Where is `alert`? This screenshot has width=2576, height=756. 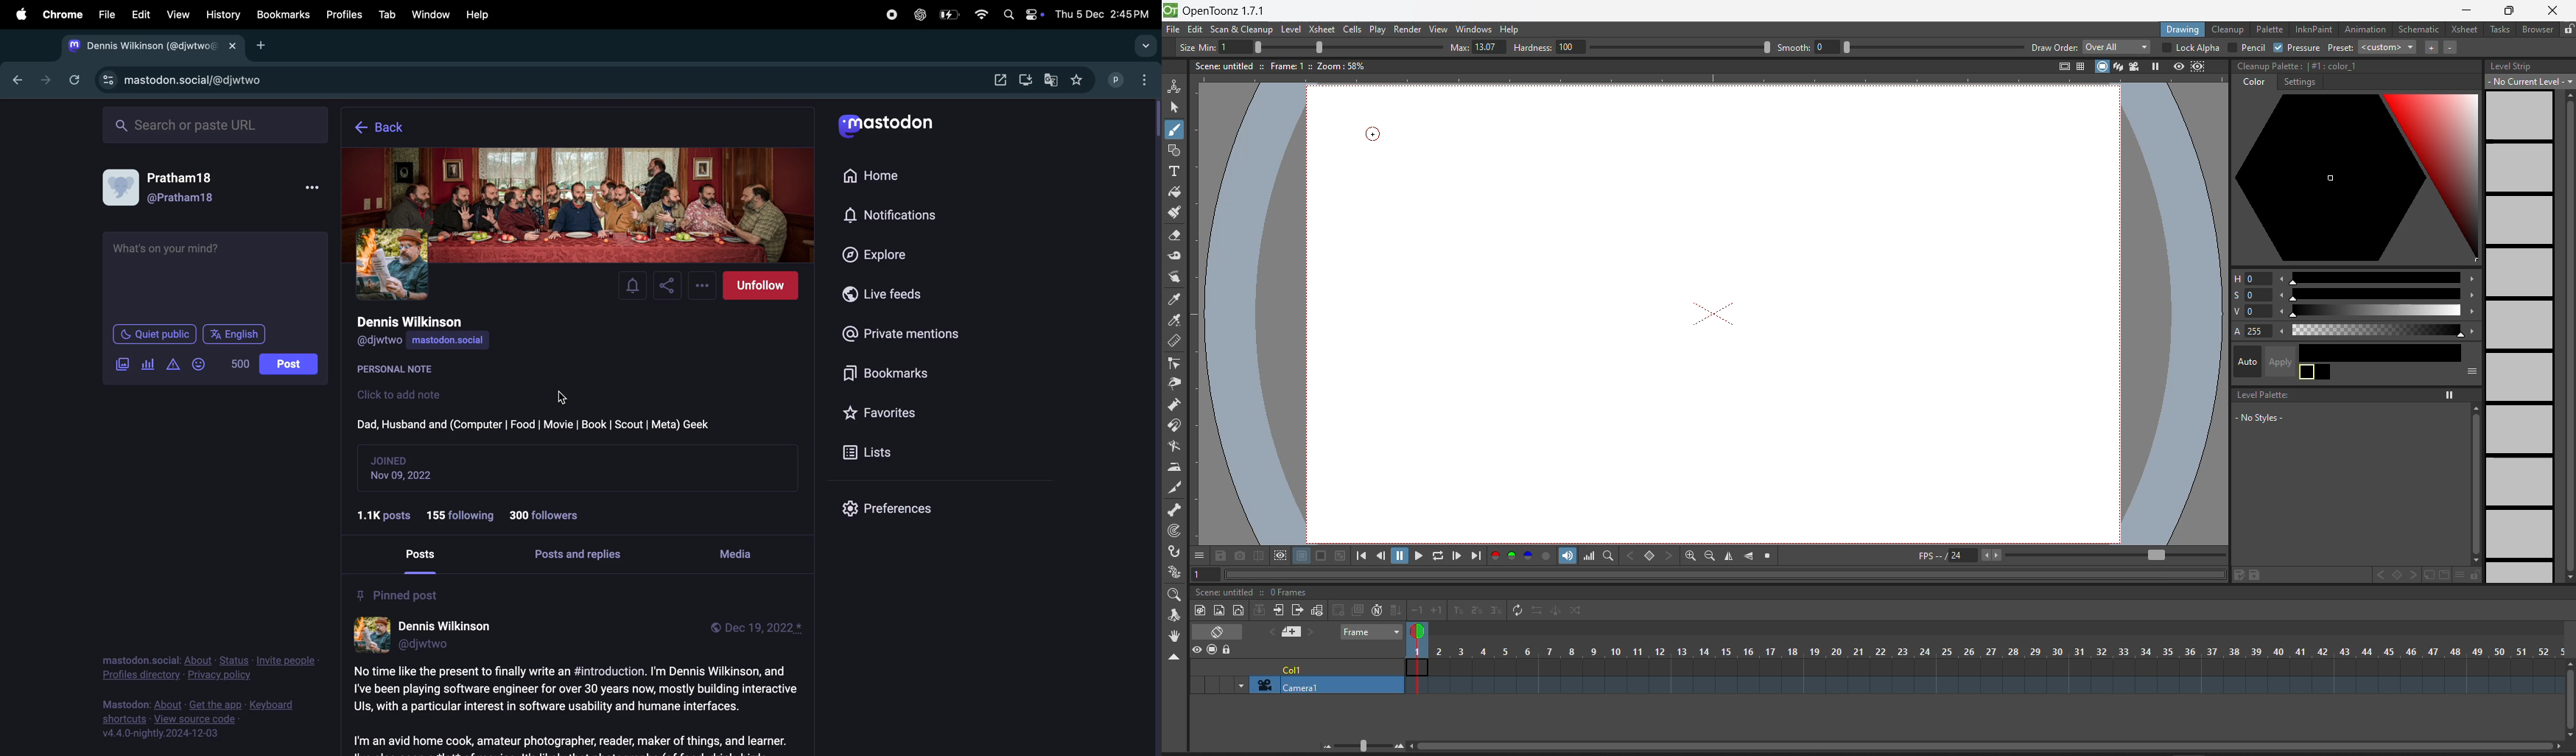
alert is located at coordinates (172, 366).